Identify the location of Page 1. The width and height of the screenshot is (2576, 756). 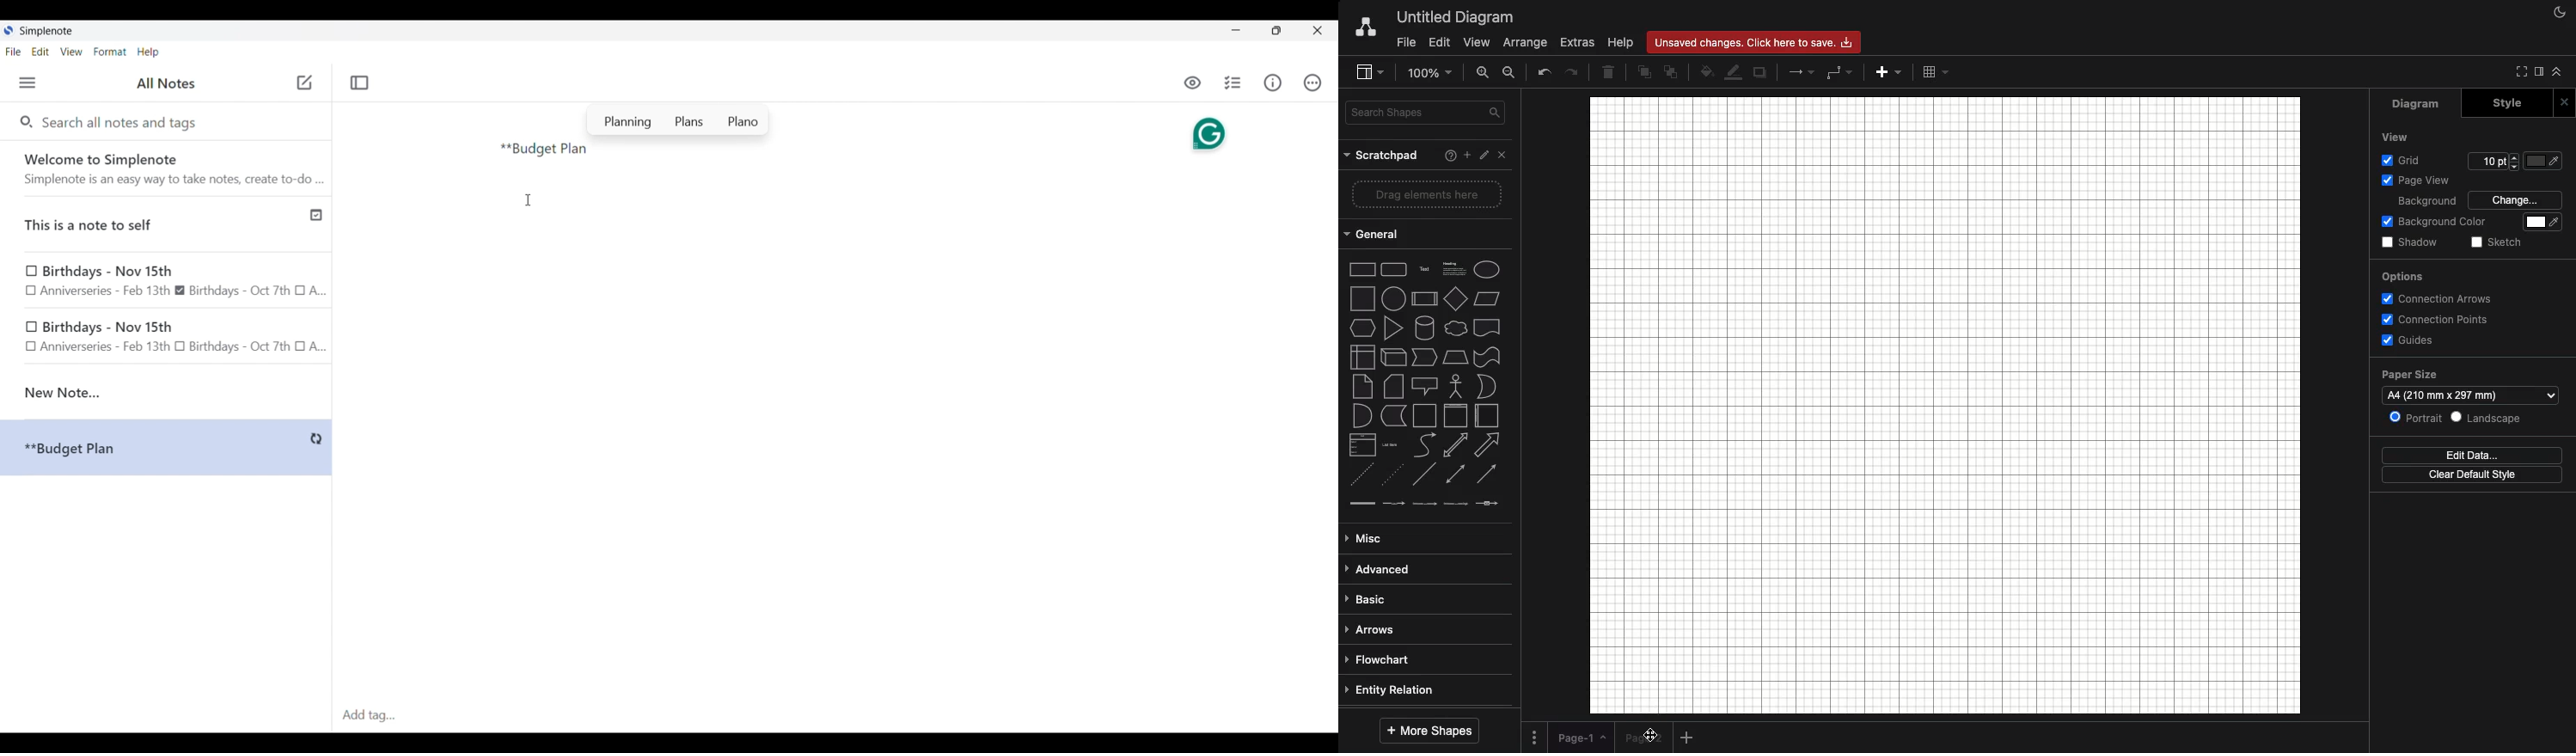
(1582, 738).